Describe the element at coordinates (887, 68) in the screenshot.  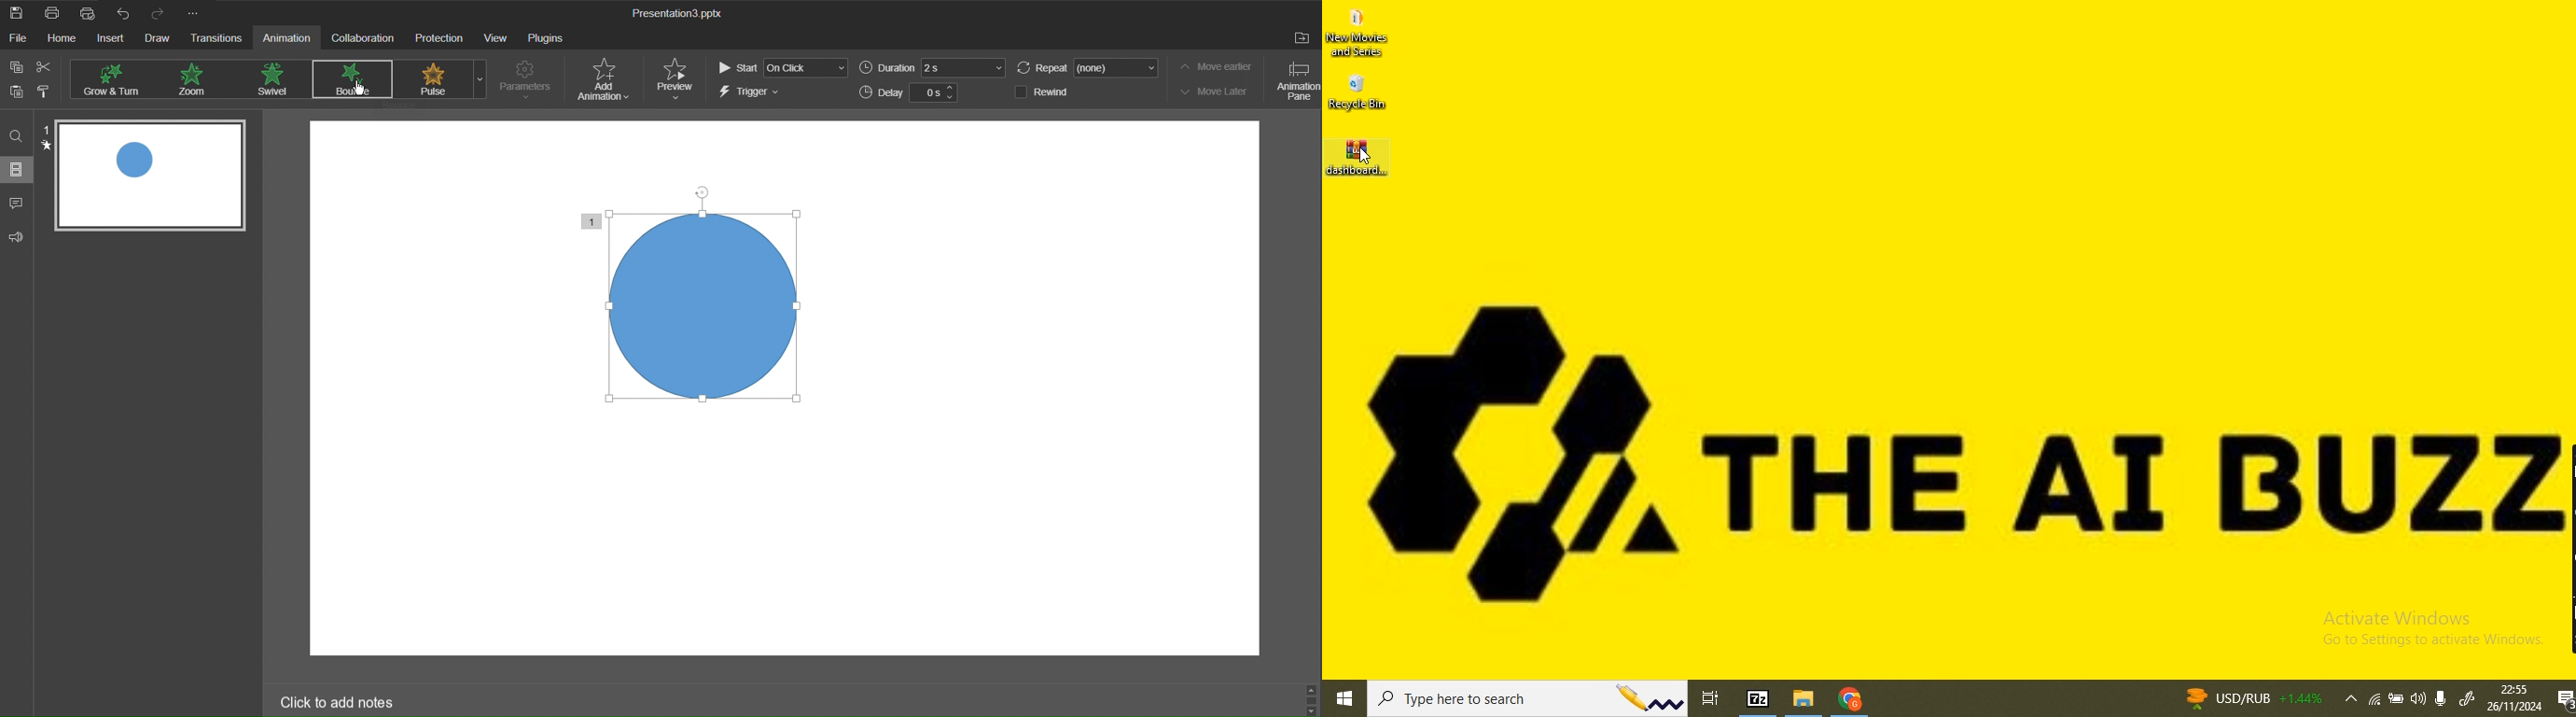
I see `Duration:` at that location.